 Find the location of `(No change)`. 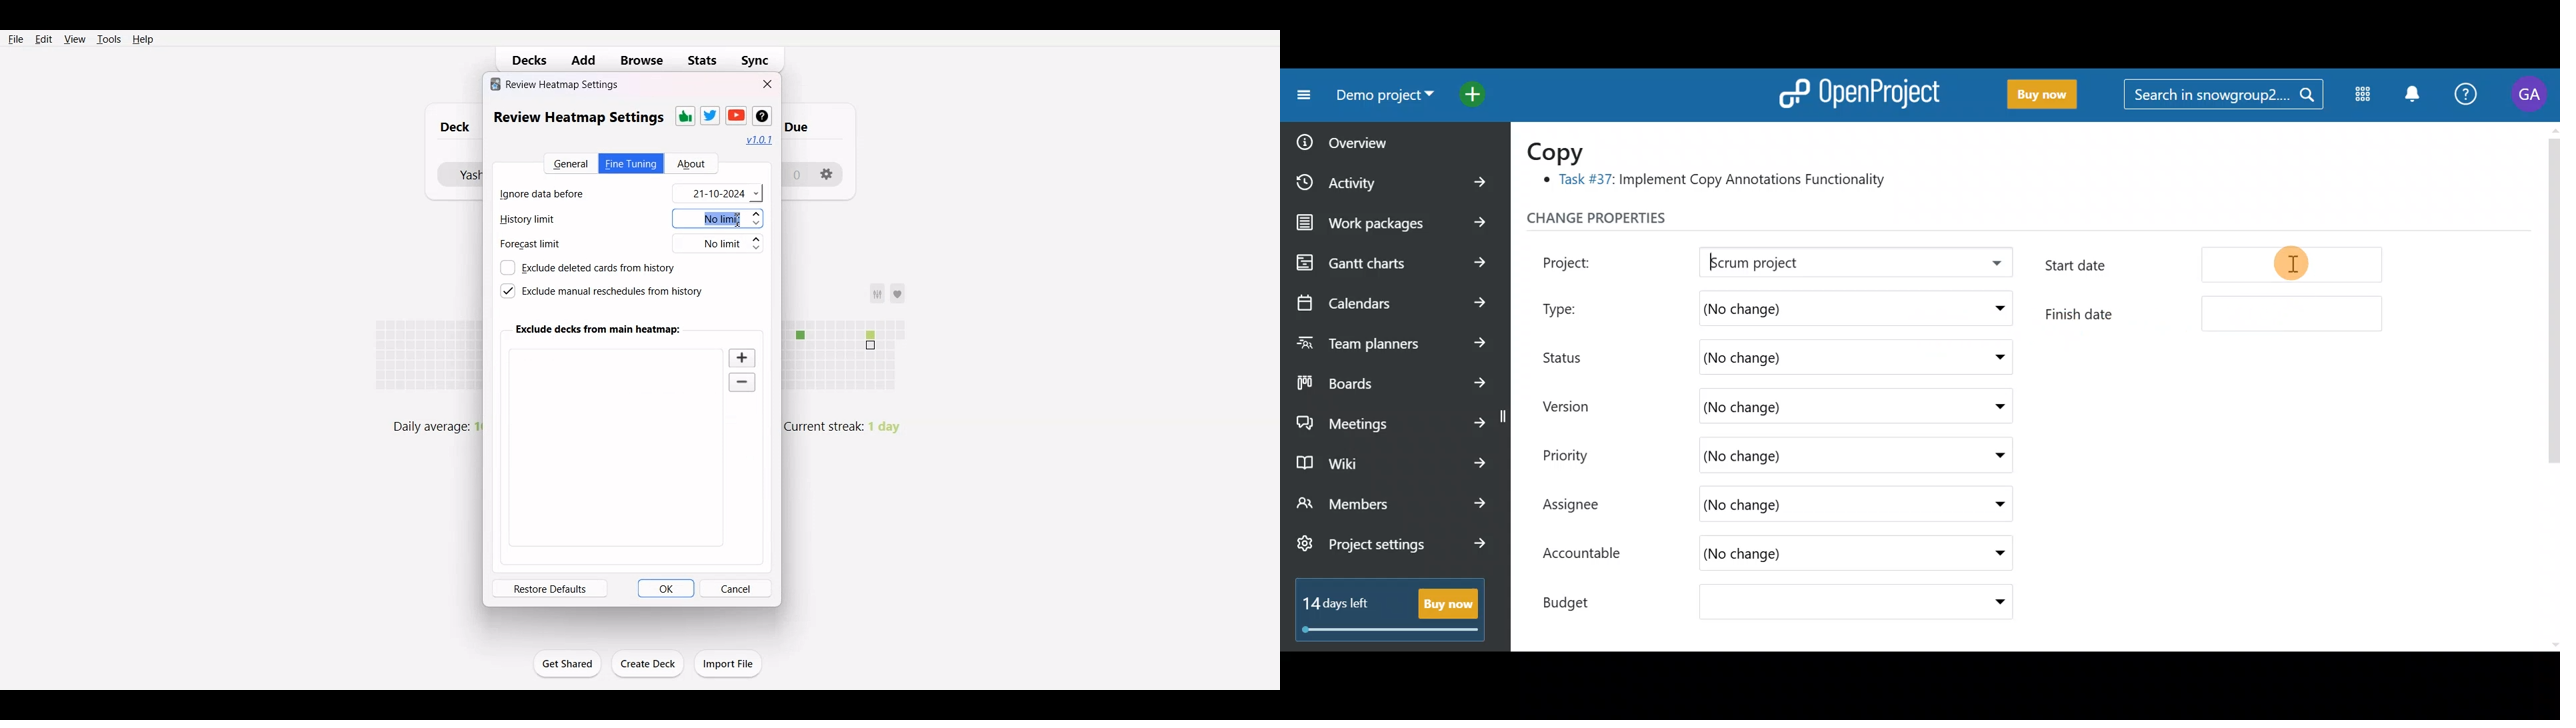

(No change) is located at coordinates (1791, 556).